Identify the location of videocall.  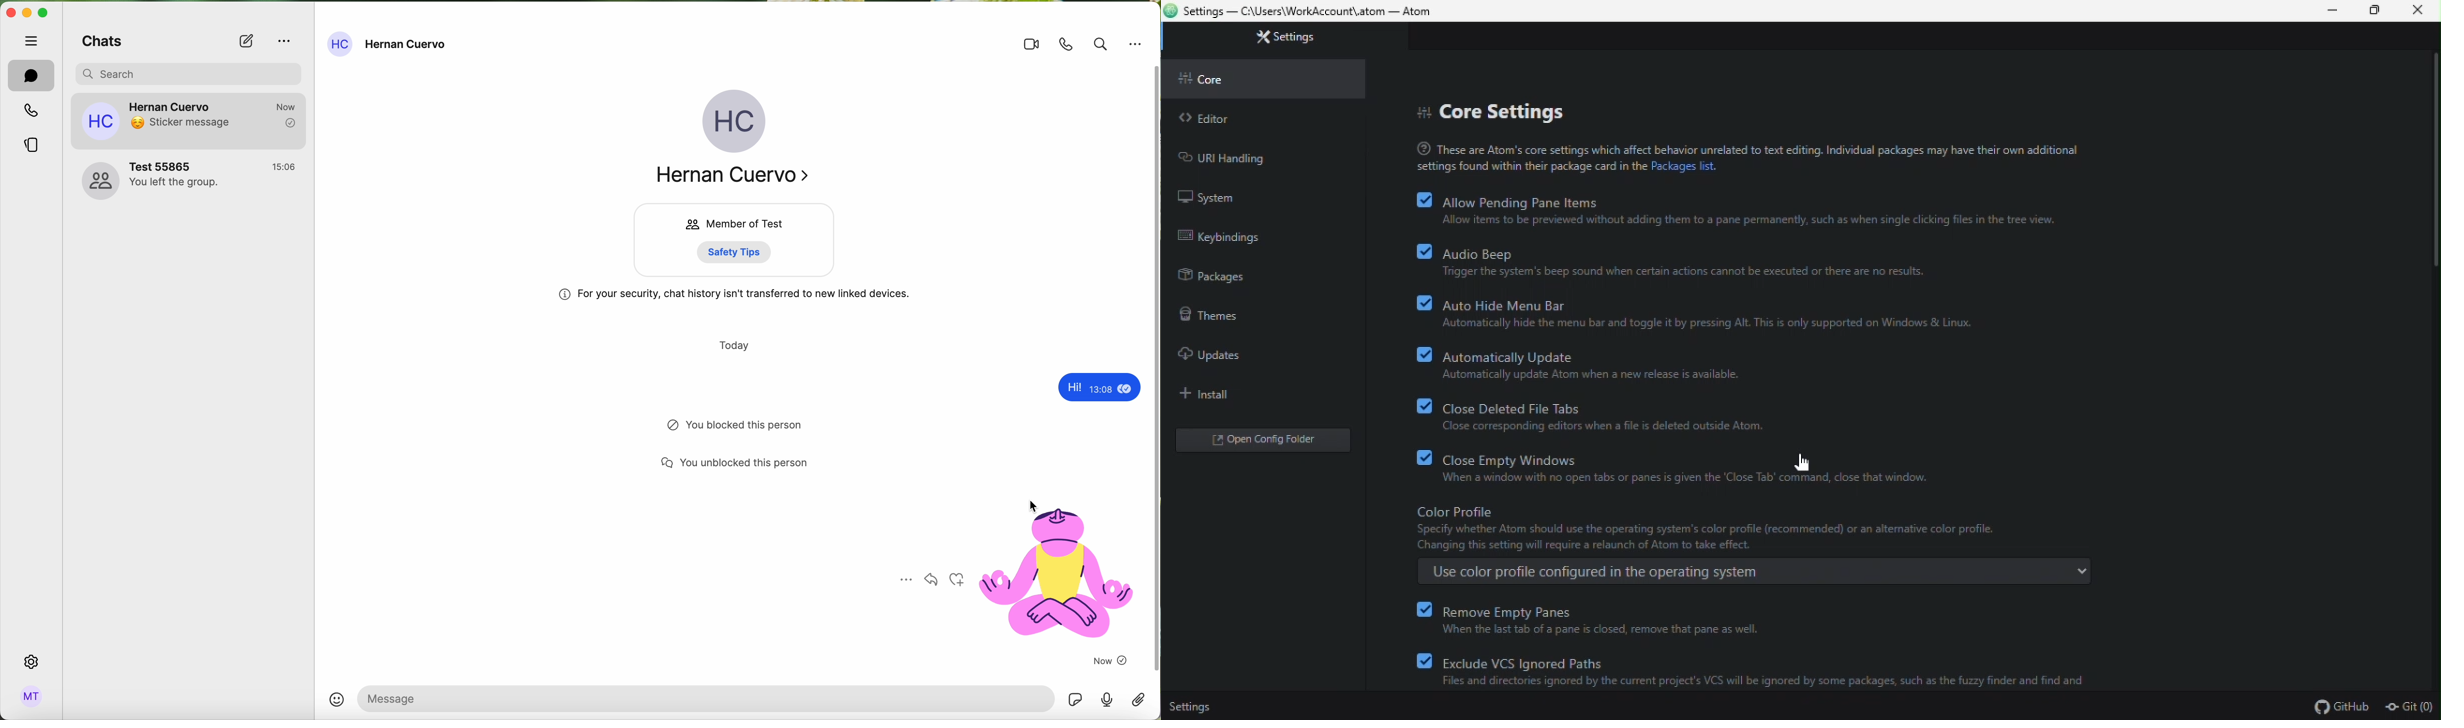
(1032, 45).